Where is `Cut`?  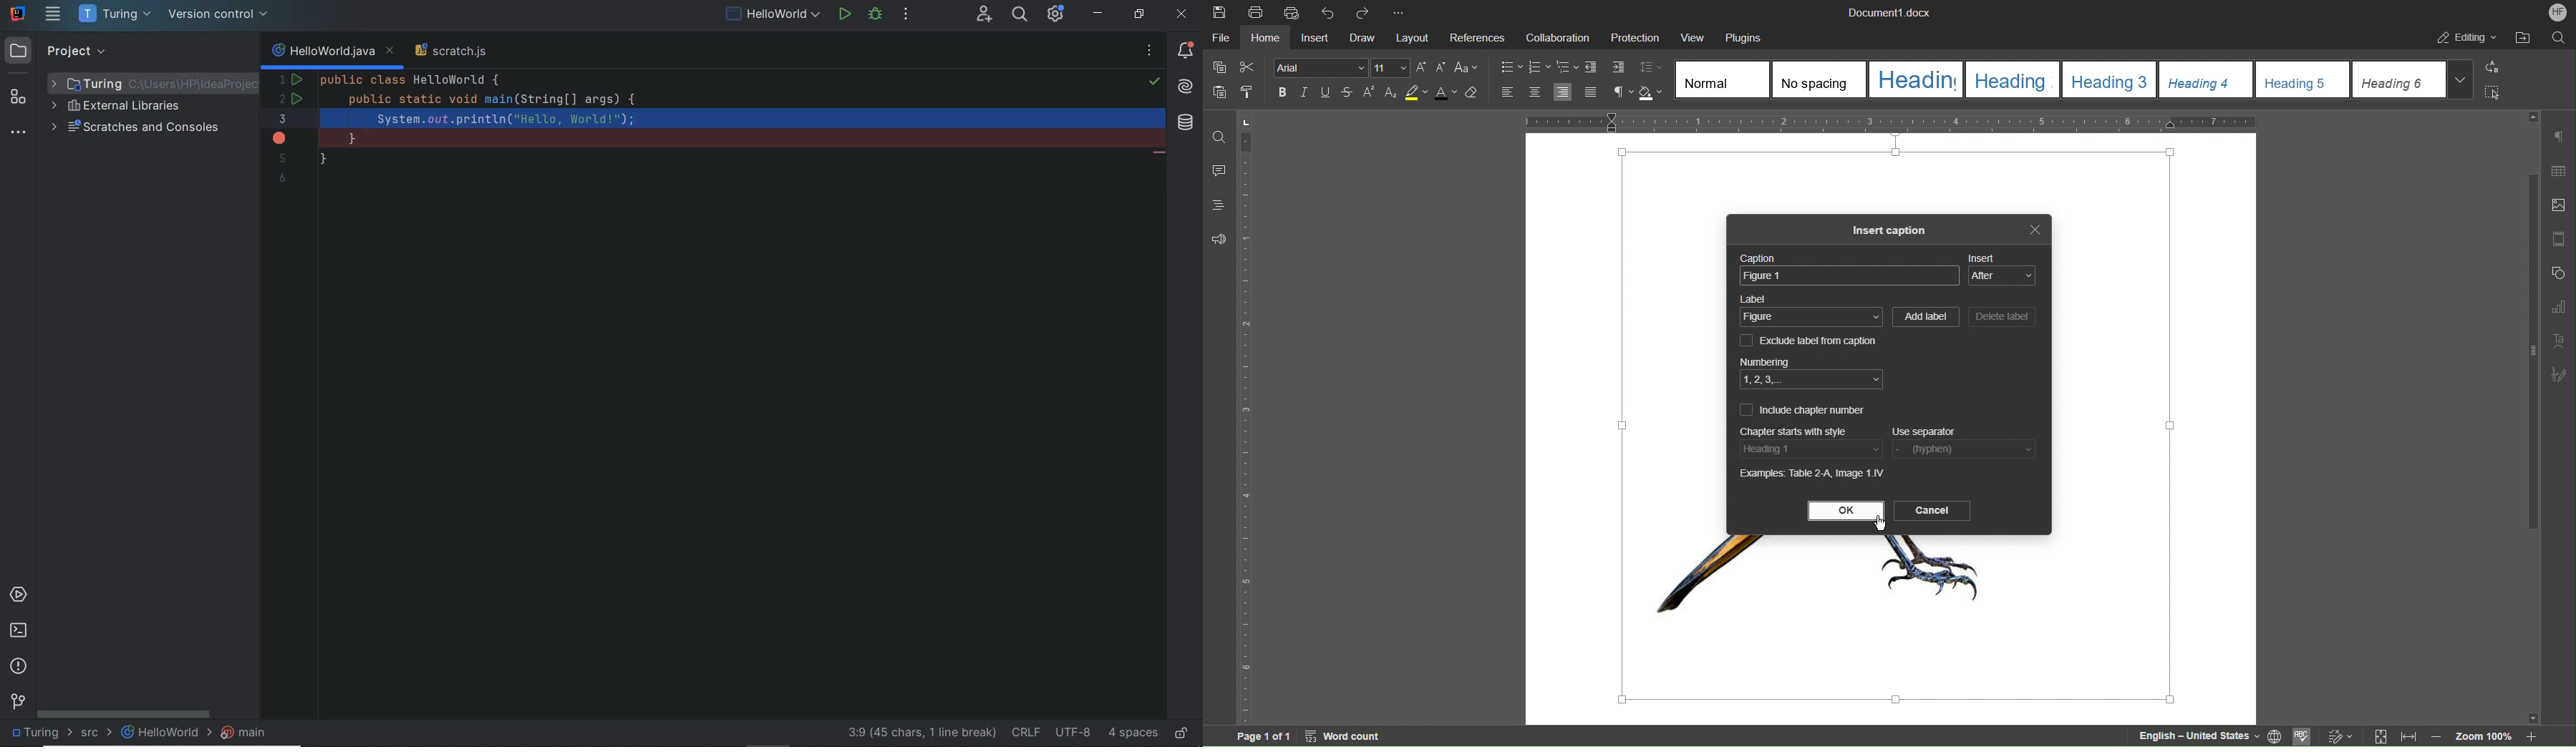
Cut is located at coordinates (1248, 67).